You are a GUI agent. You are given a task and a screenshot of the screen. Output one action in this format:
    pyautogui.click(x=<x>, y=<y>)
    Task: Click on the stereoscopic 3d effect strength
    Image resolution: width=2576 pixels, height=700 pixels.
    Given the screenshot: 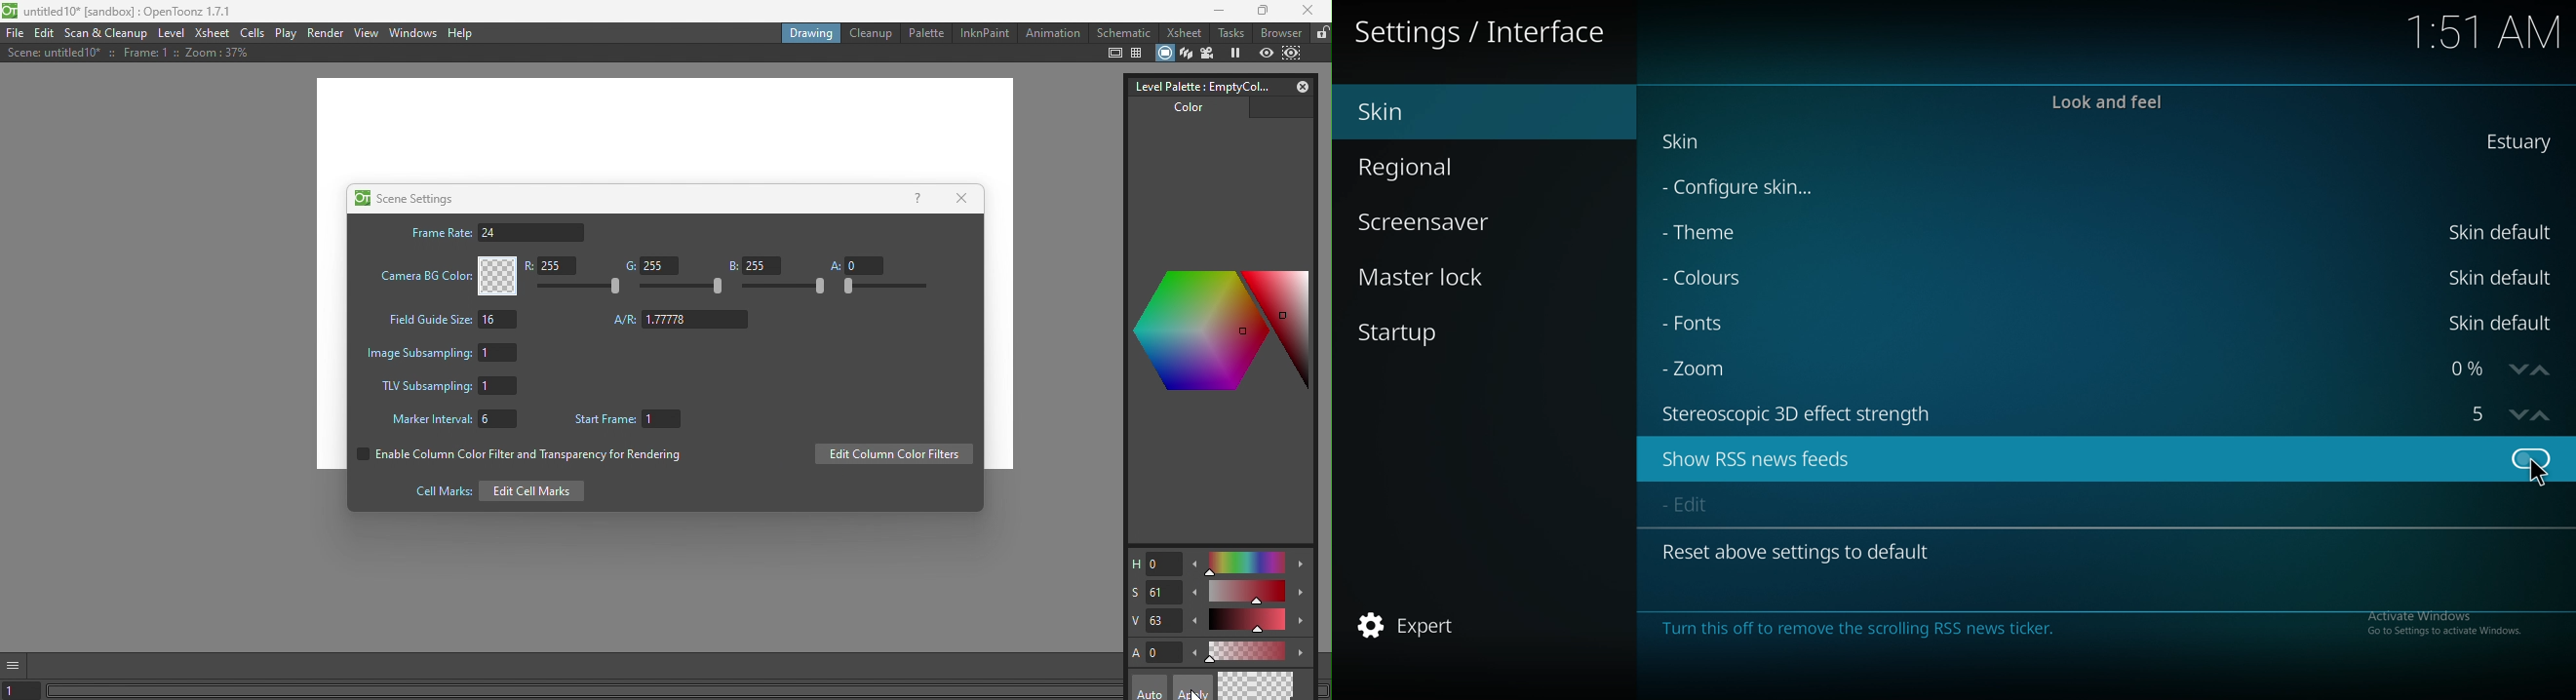 What is the action you would take?
    pyautogui.click(x=1805, y=413)
    